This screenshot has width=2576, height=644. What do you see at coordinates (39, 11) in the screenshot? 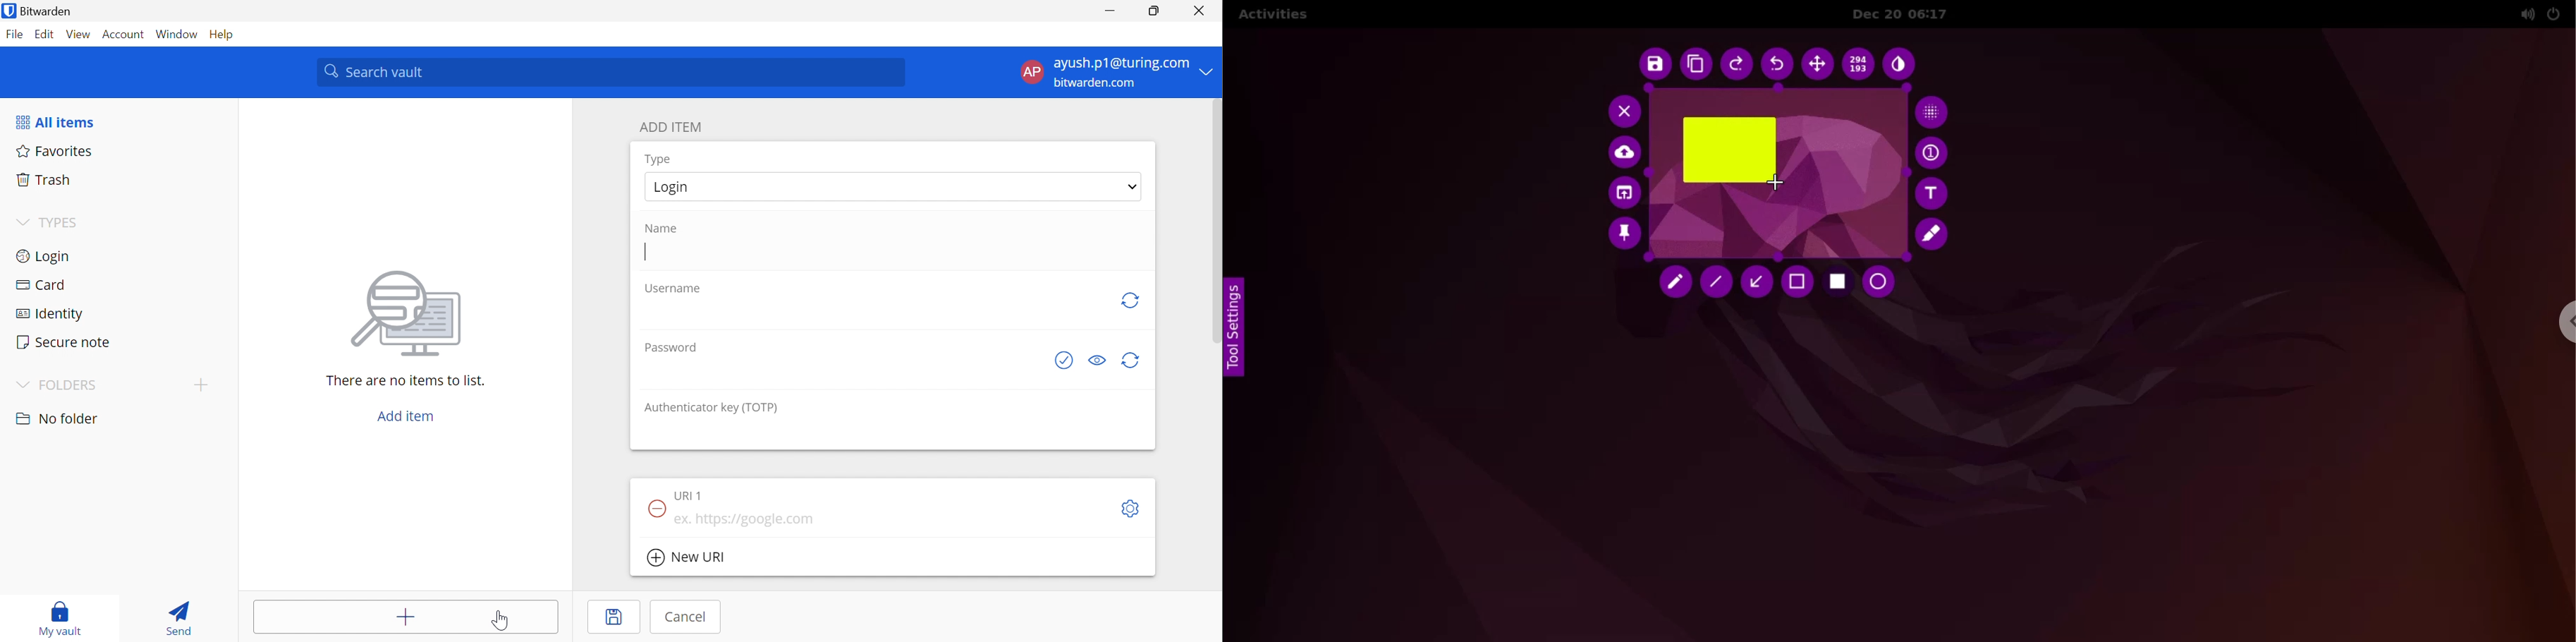
I see `Bitwarden` at bounding box center [39, 11].